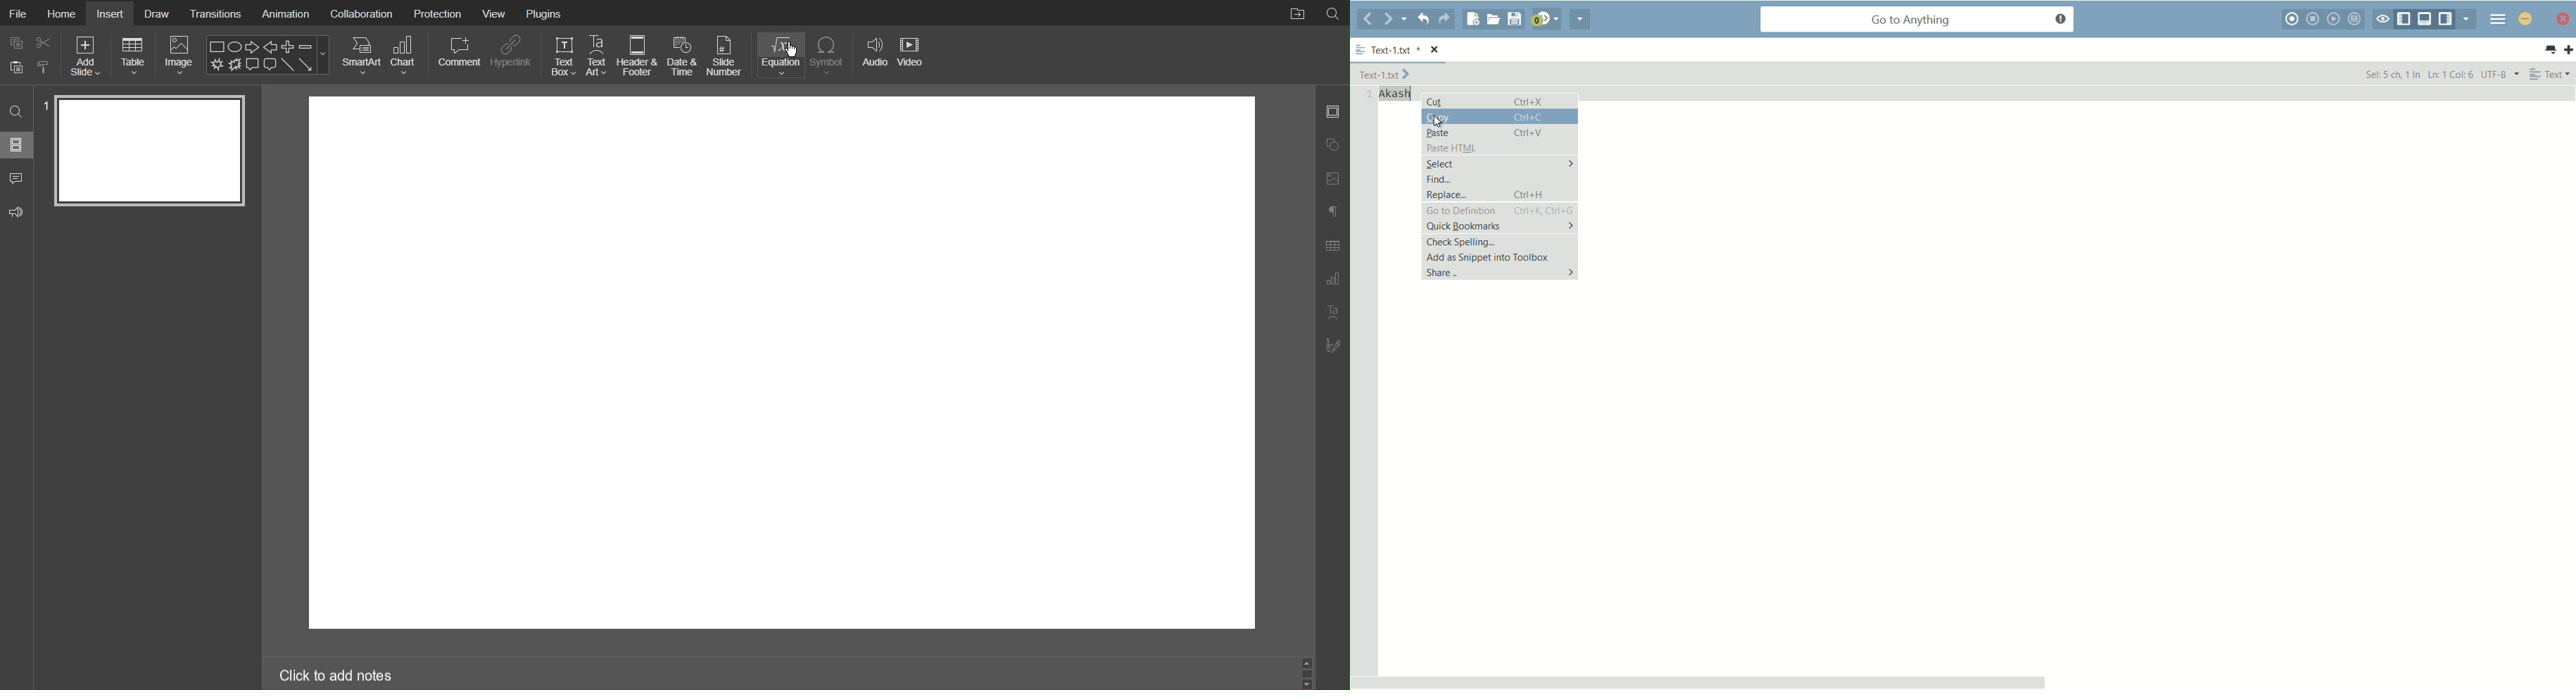 The width and height of the screenshot is (2576, 700). Describe the element at coordinates (112, 13) in the screenshot. I see `Insert` at that location.